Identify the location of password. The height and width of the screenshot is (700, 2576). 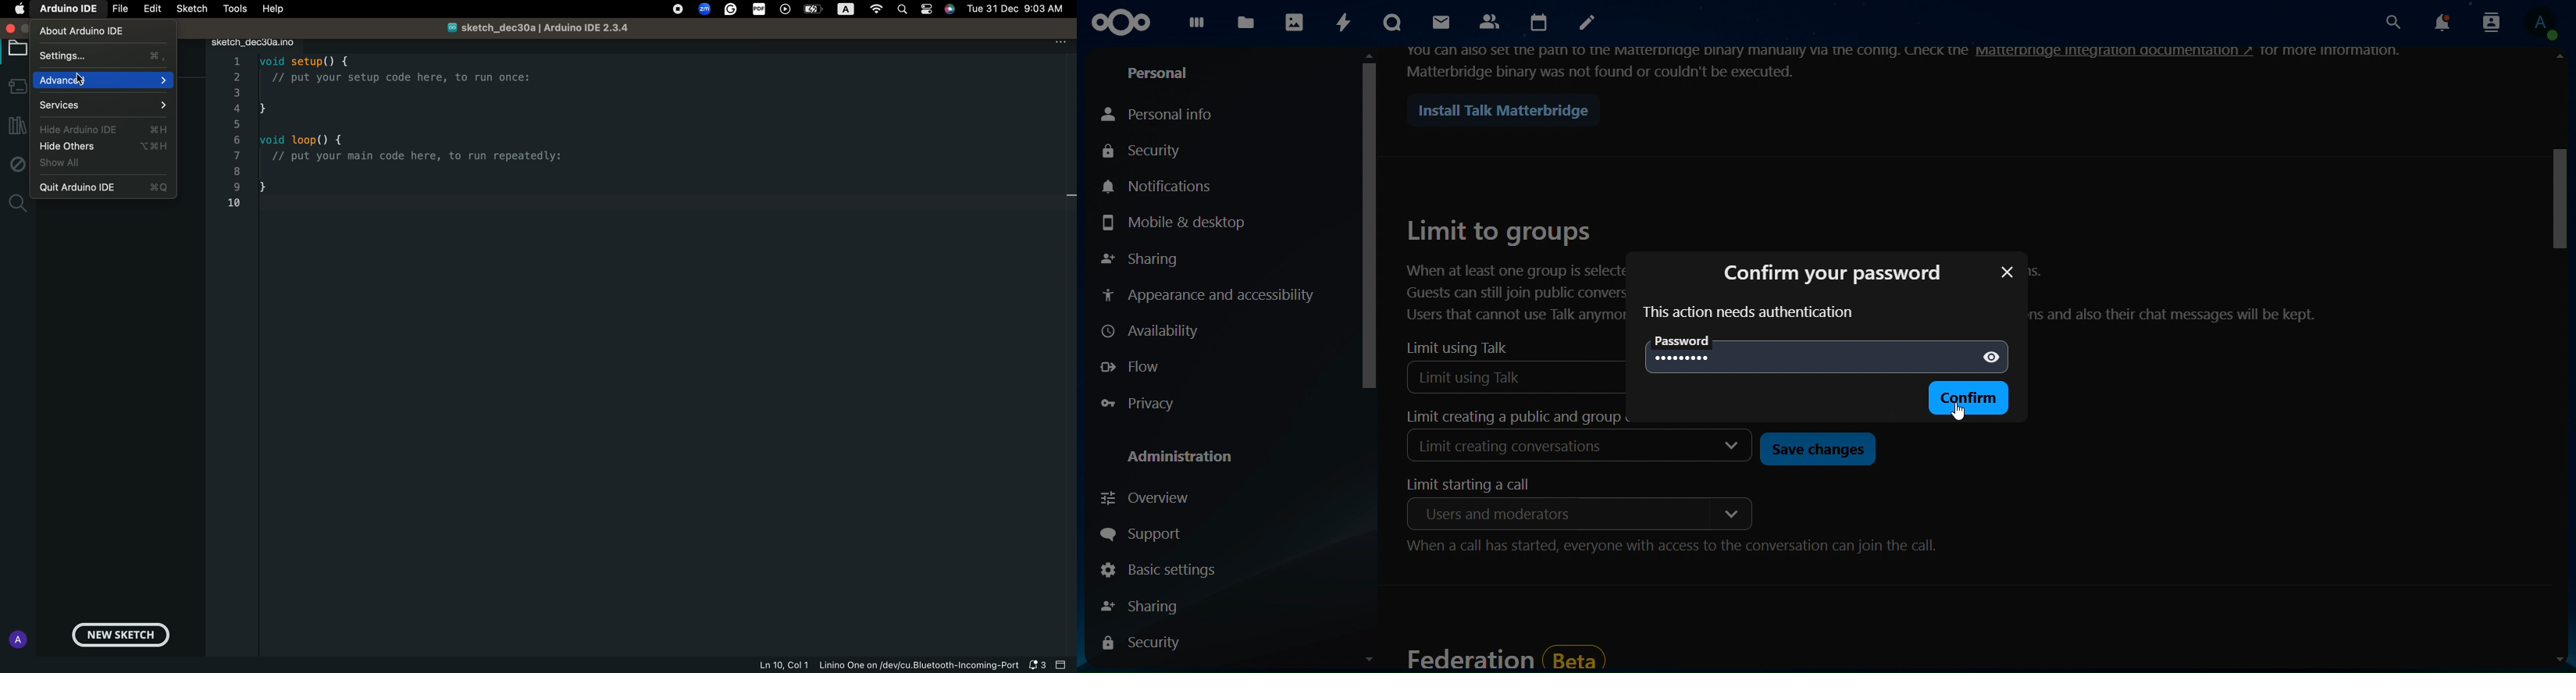
(1699, 341).